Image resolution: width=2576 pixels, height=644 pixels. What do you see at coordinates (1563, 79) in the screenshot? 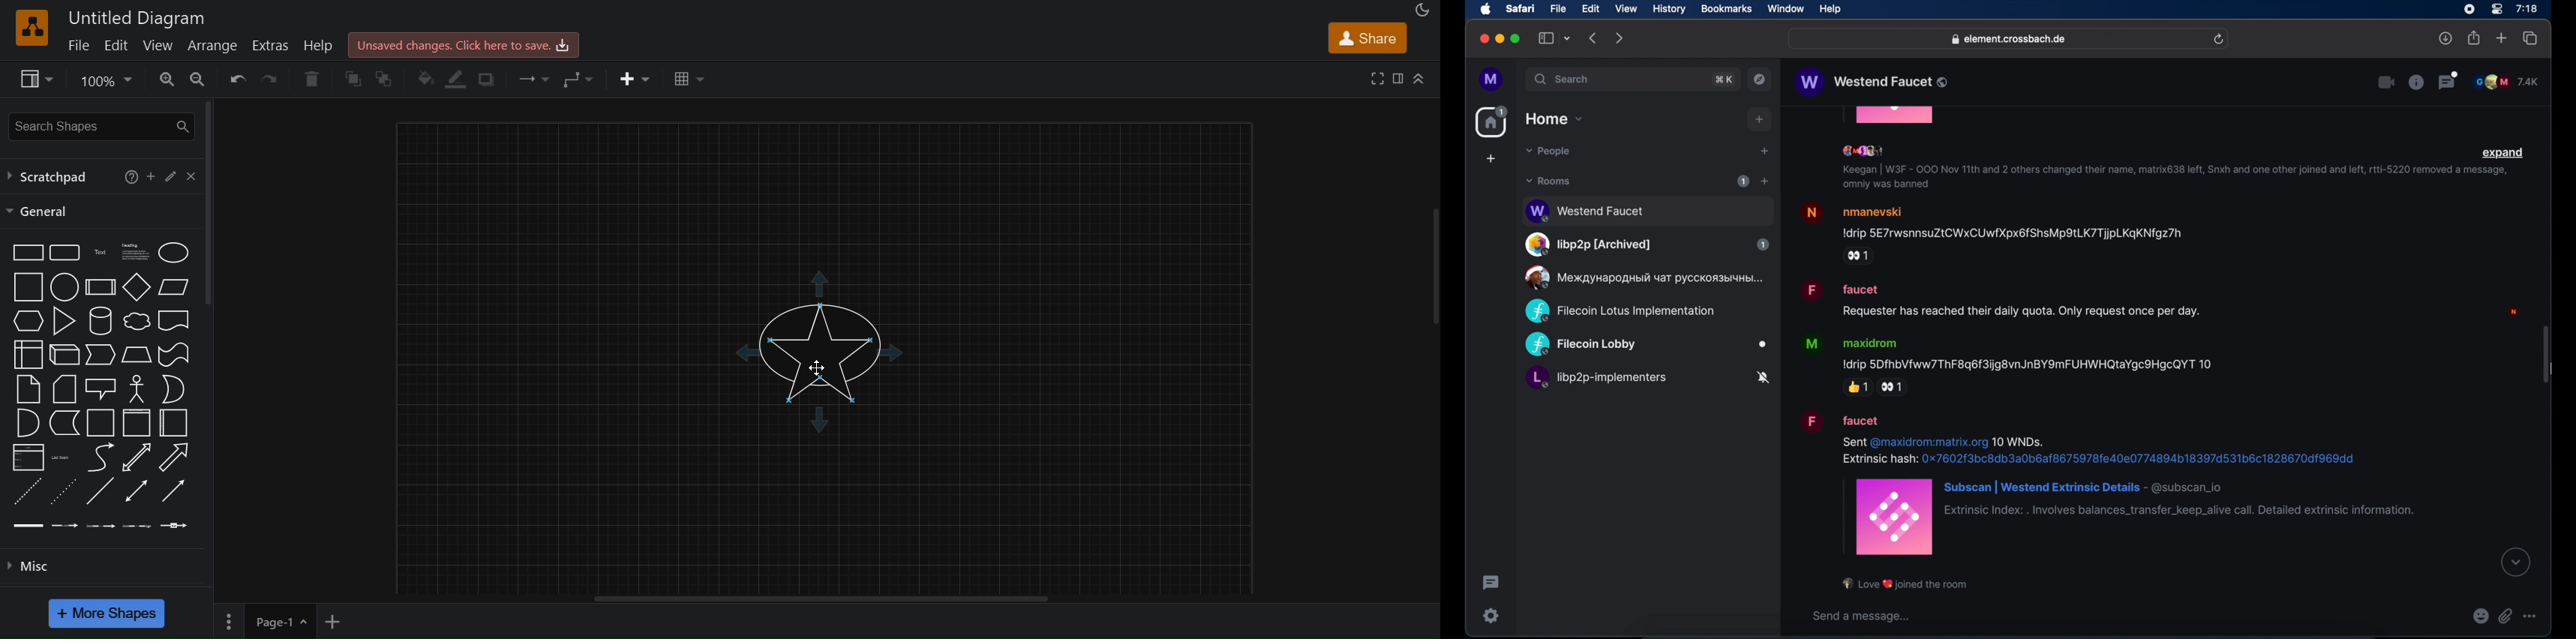
I see `search` at bounding box center [1563, 79].